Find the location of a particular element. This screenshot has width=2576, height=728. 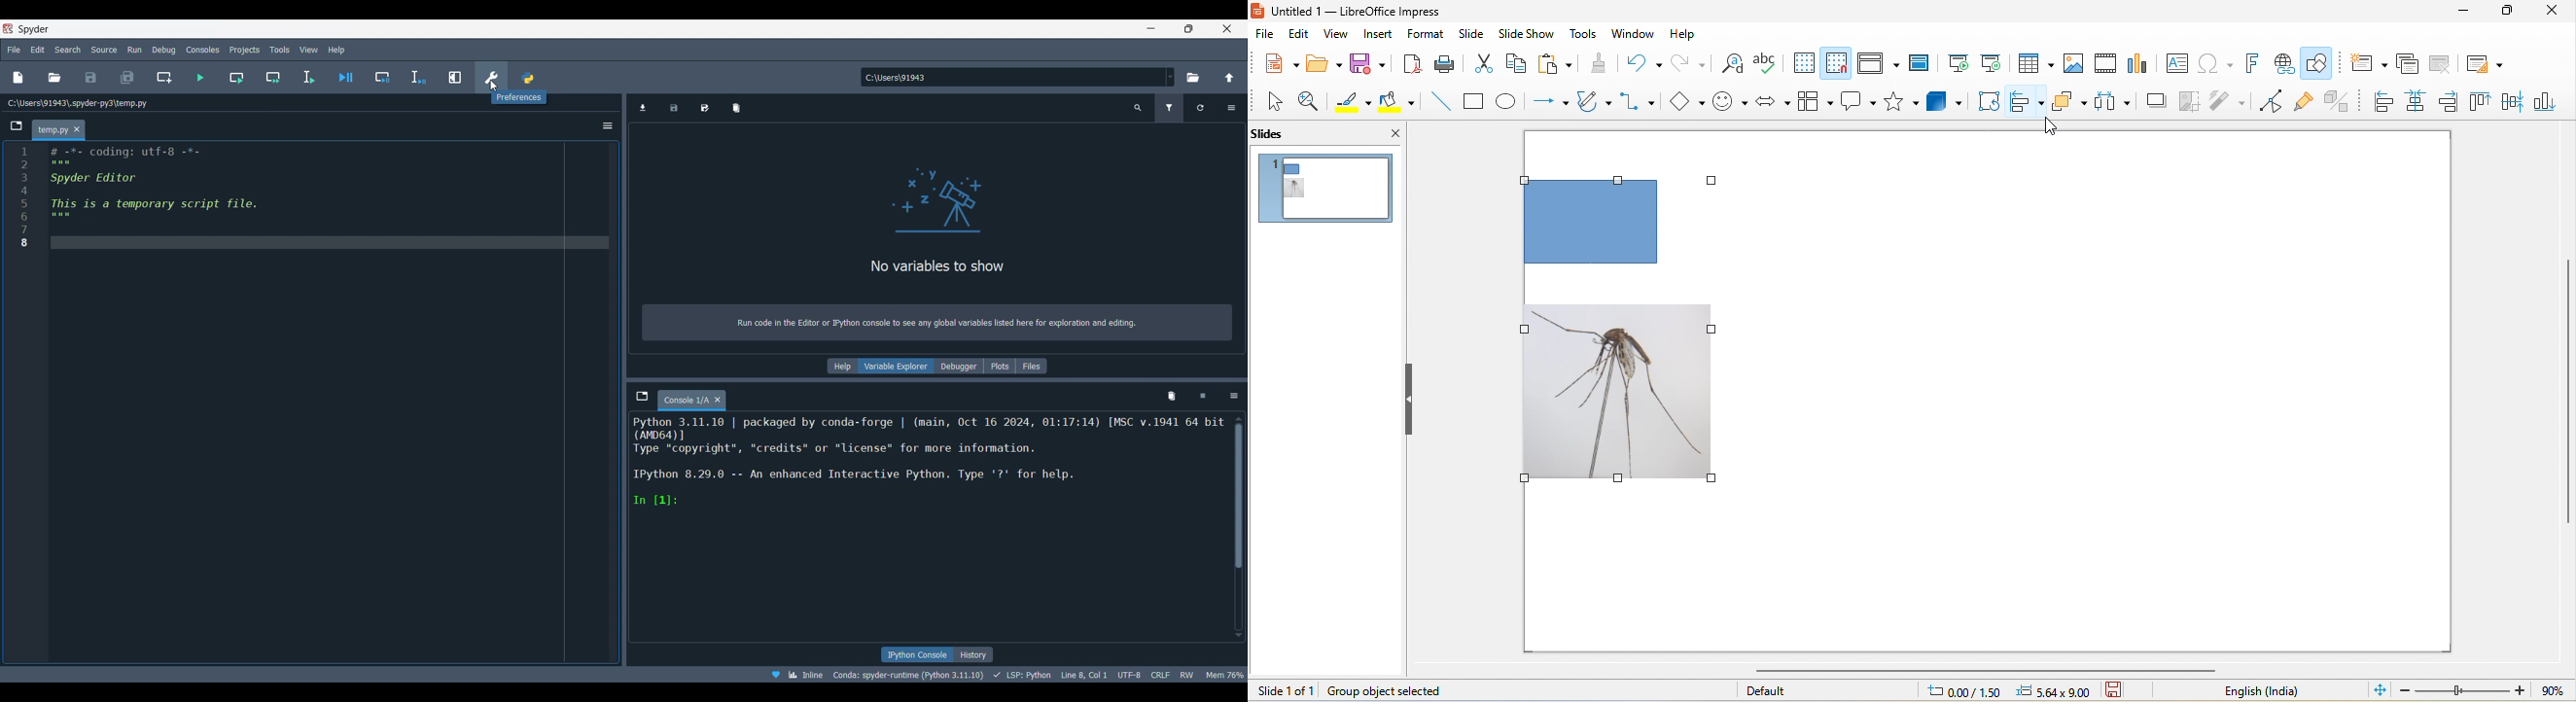

rectangle is located at coordinates (1476, 102).